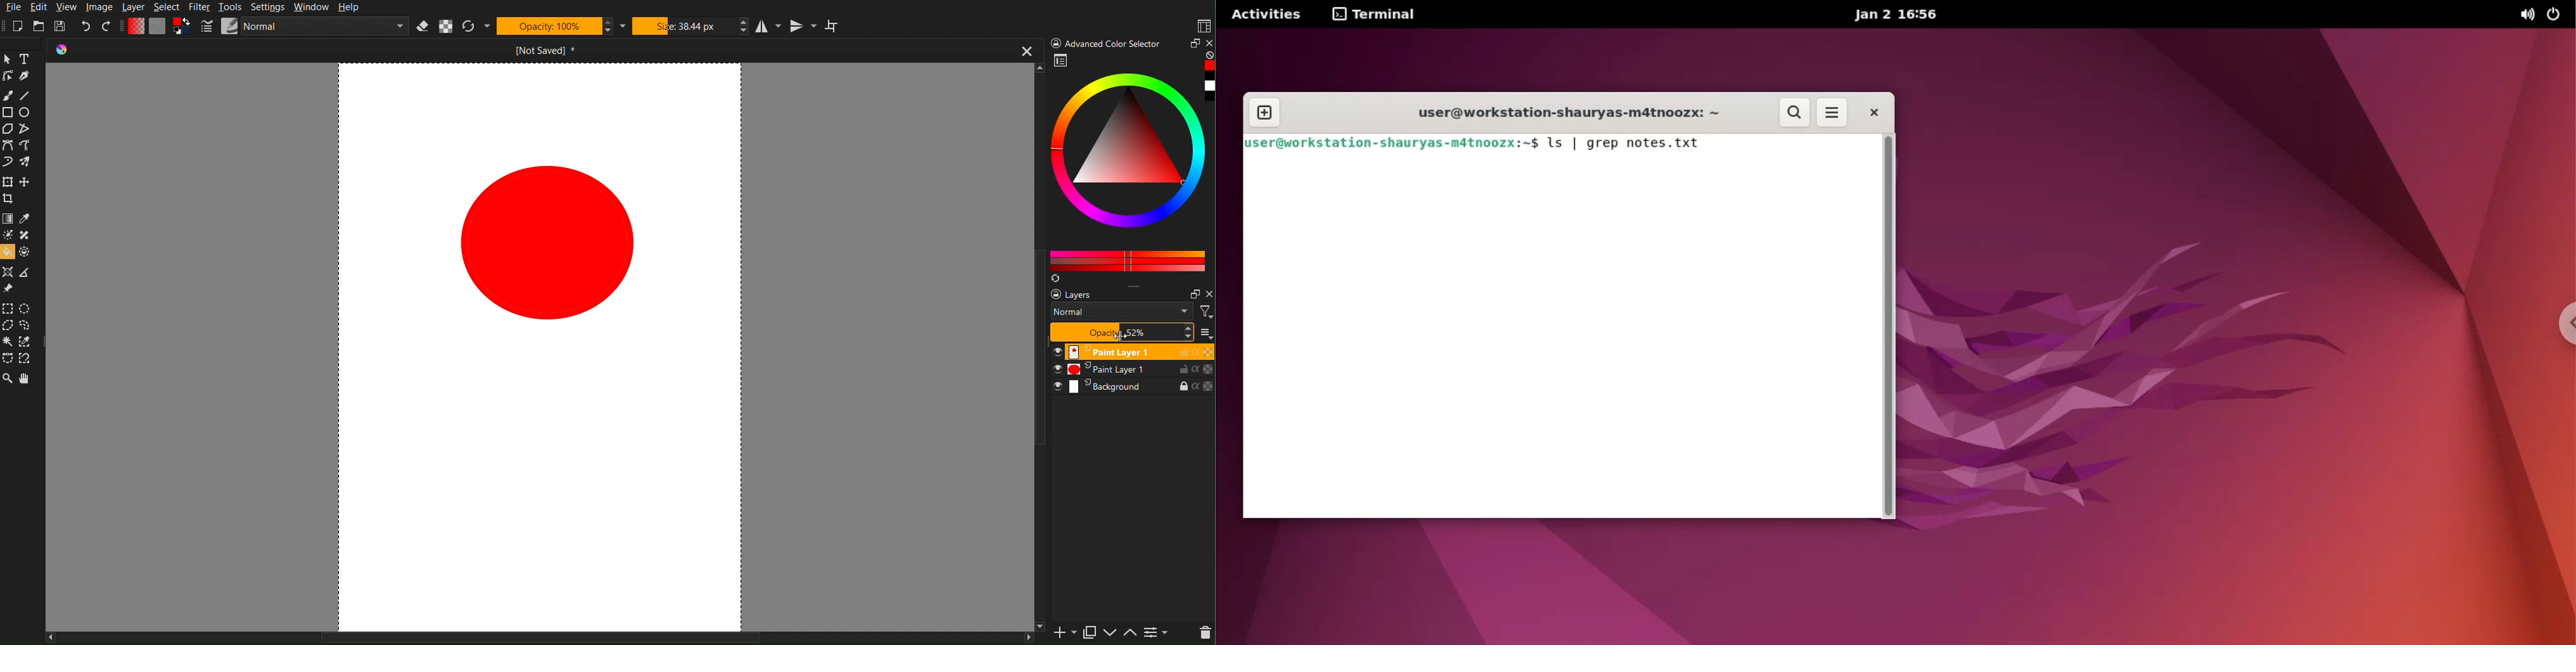 This screenshot has width=2576, height=672. I want to click on Pencil, so click(207, 27).